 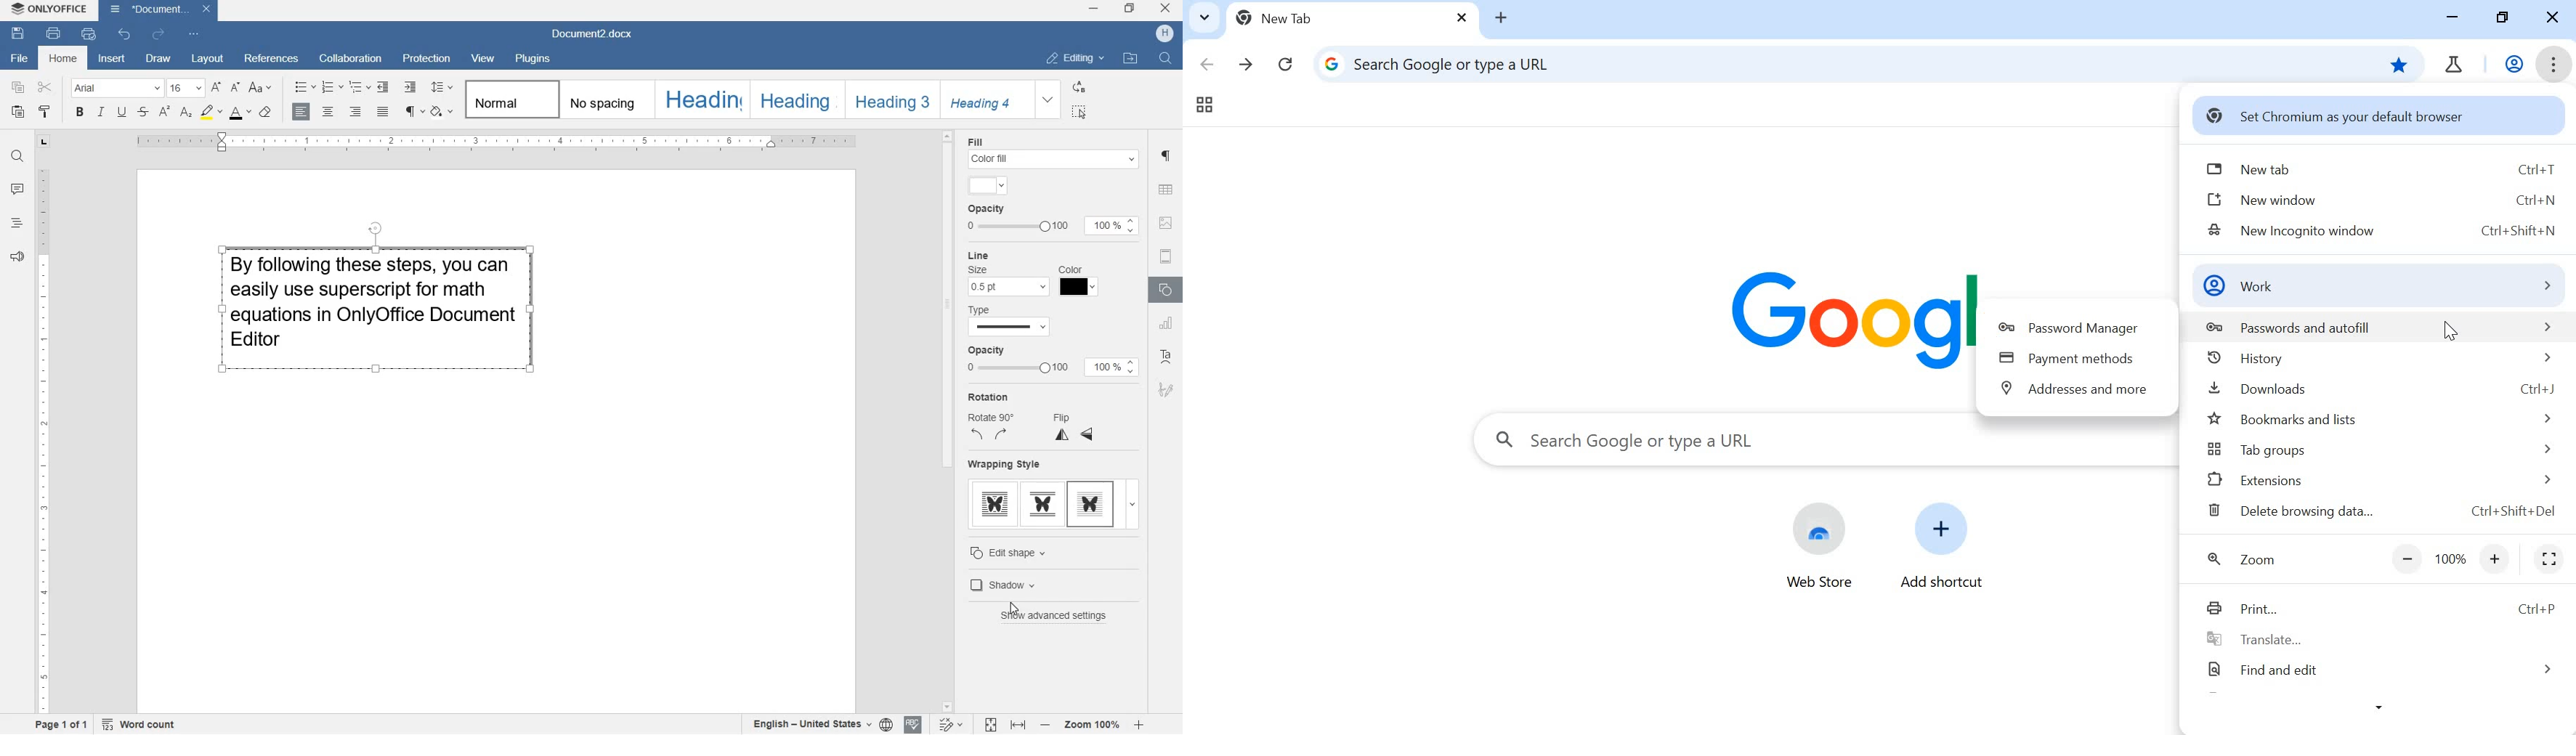 I want to click on HEADING 3, so click(x=889, y=99).